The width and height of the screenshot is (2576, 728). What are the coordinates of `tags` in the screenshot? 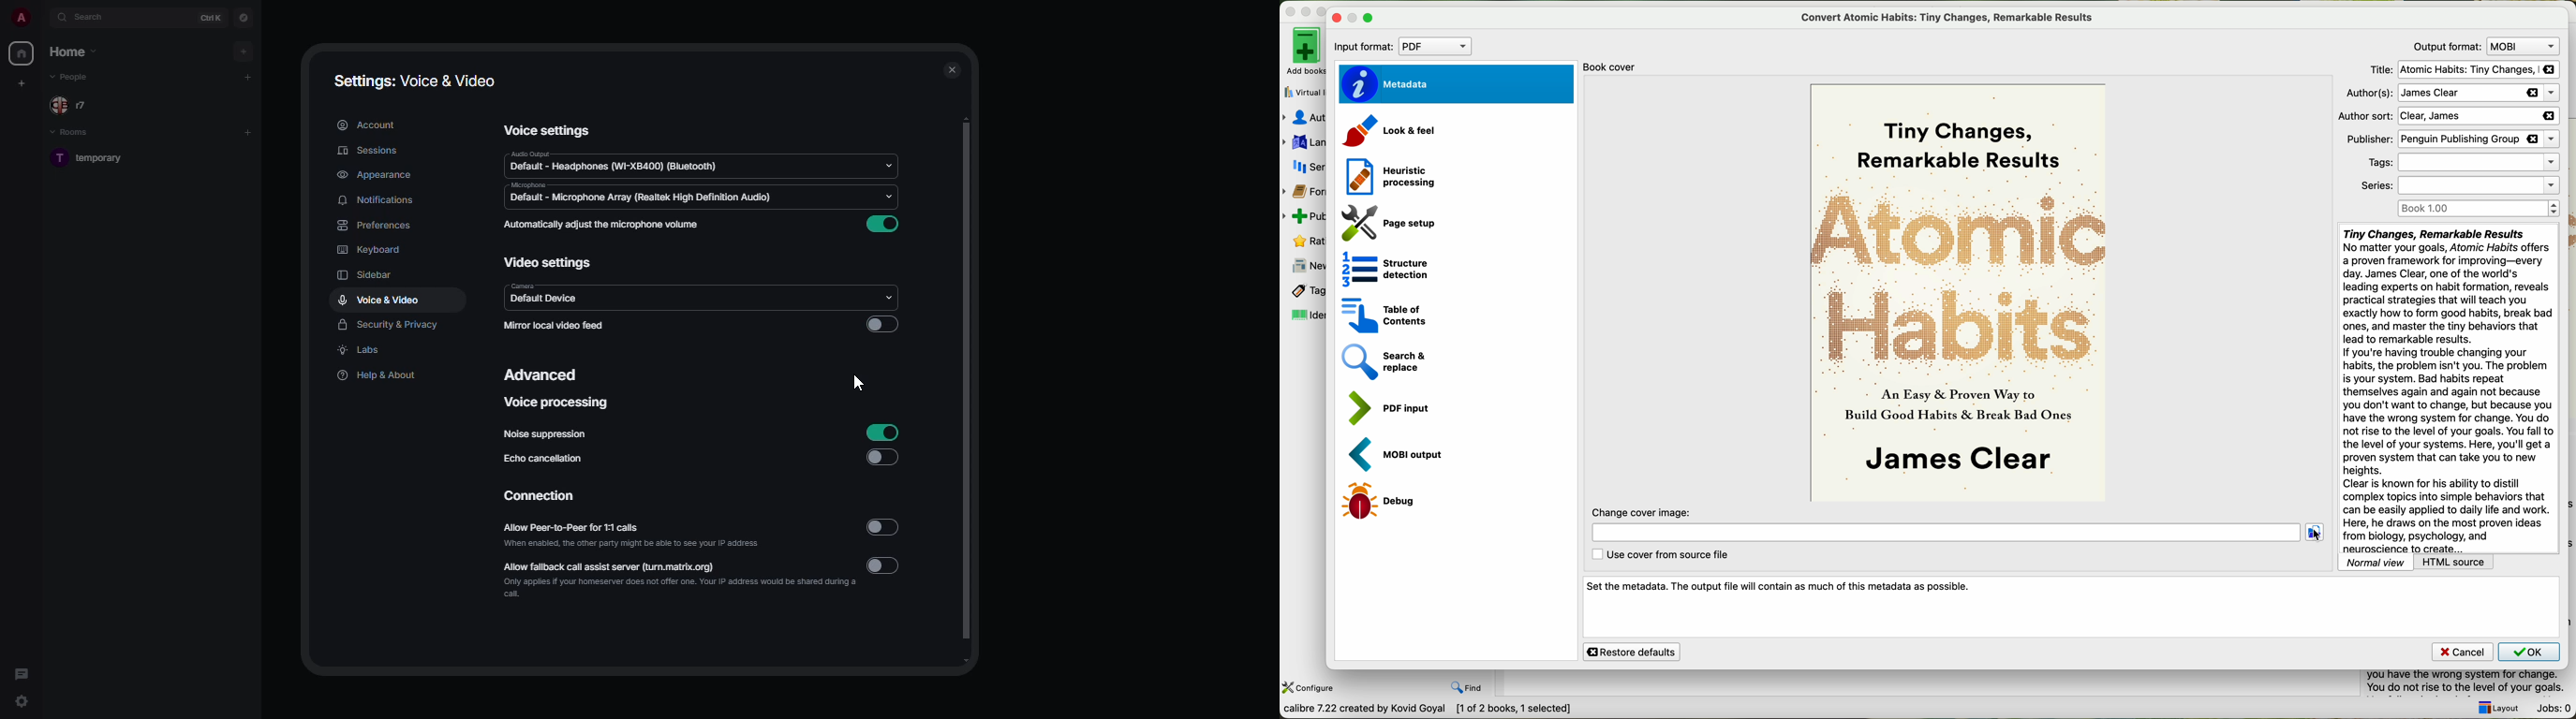 It's located at (2461, 162).